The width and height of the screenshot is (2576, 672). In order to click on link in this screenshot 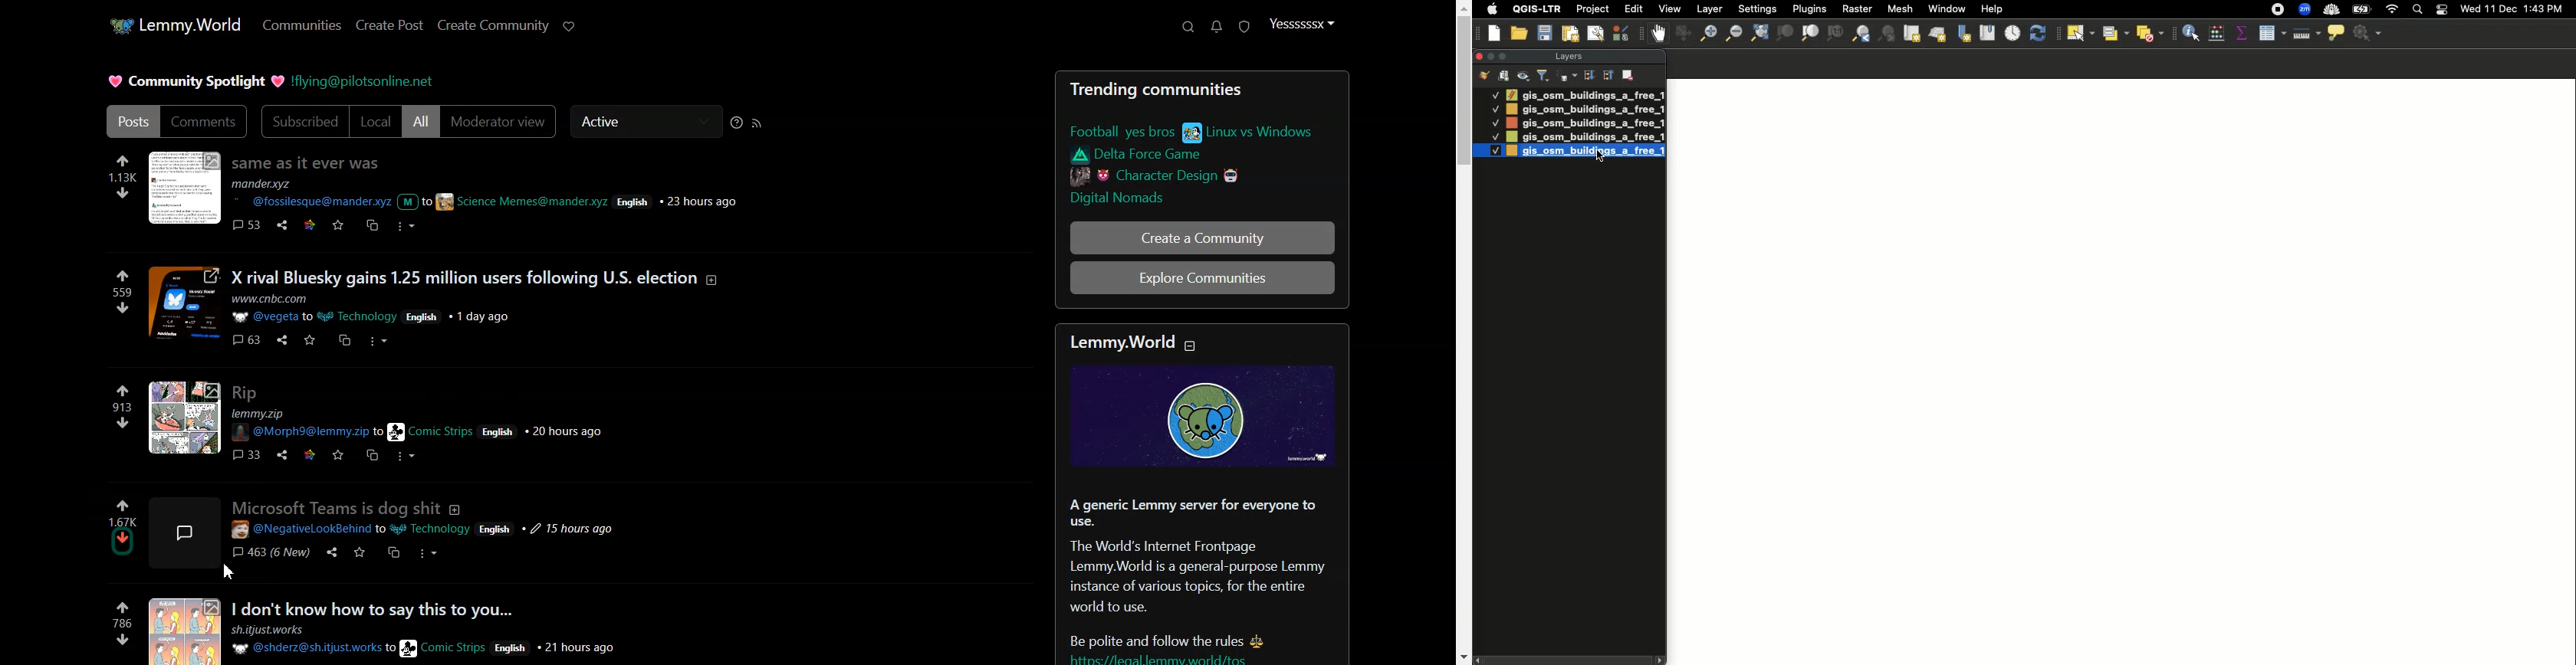, I will do `click(310, 456)`.